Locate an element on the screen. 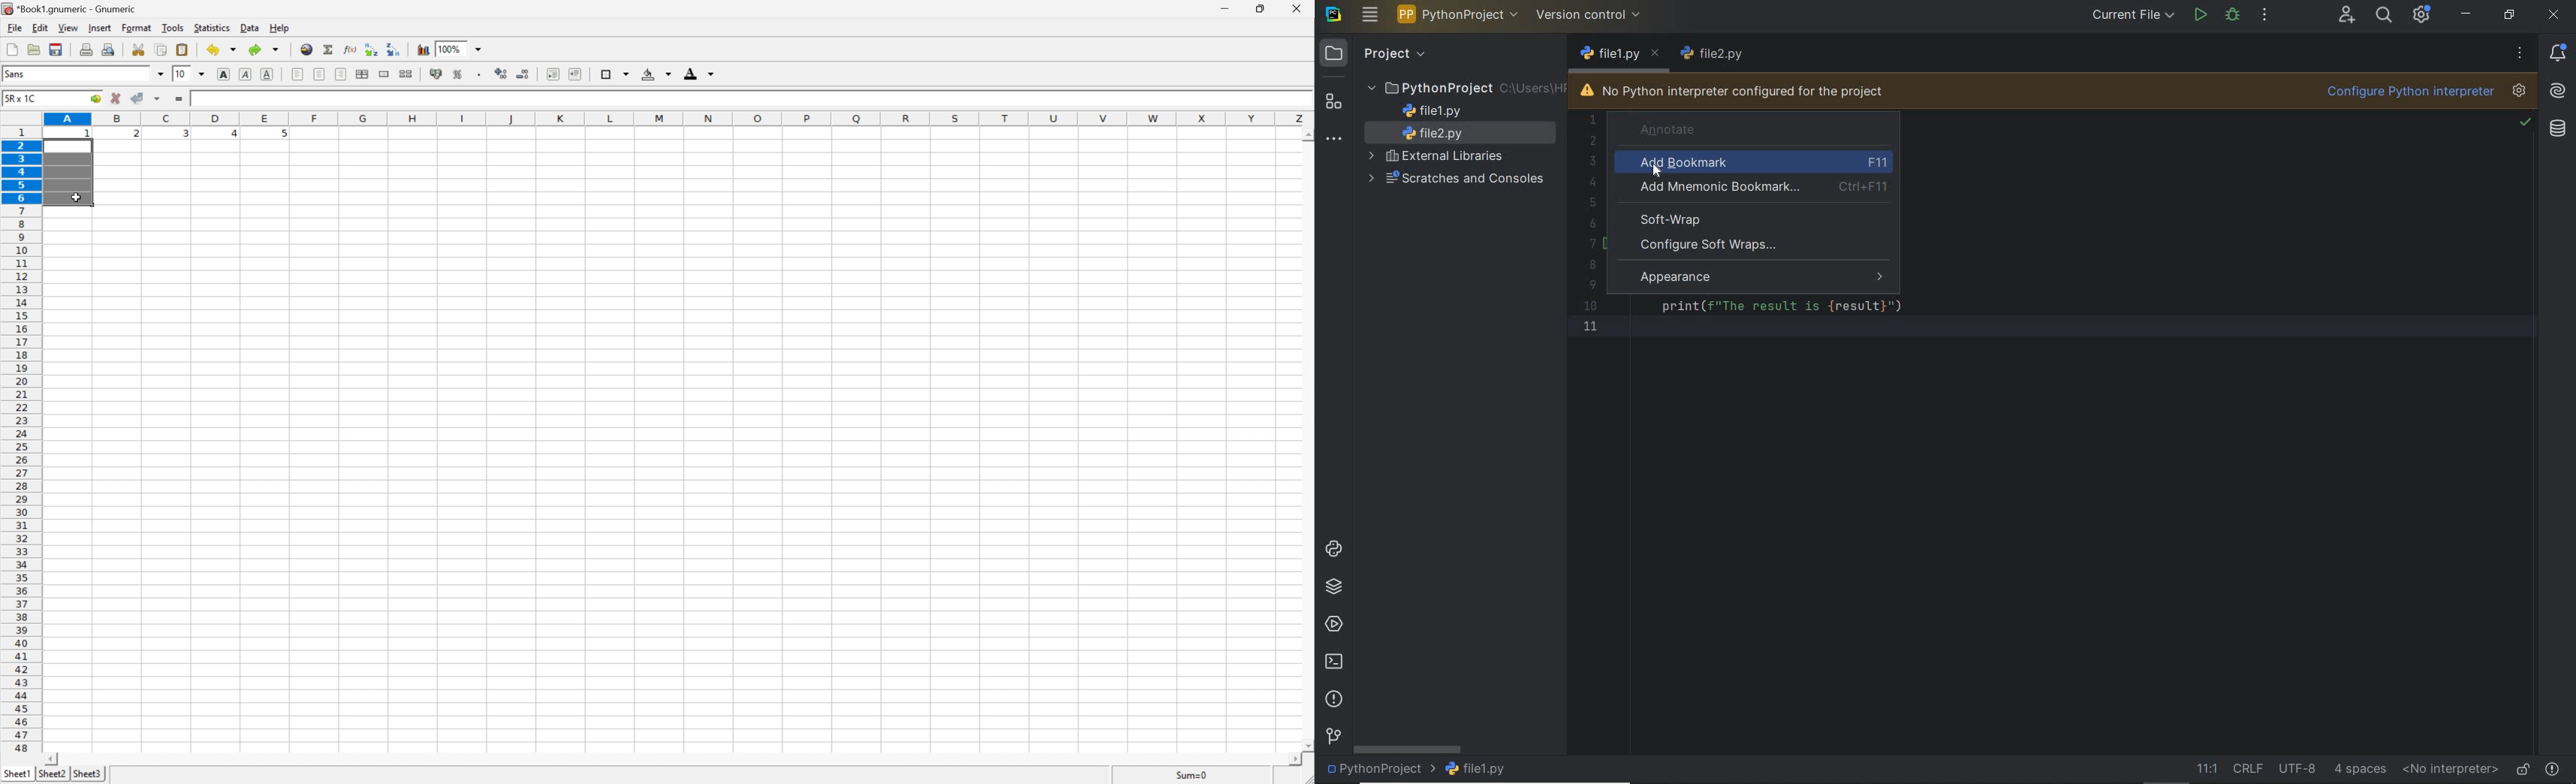 The image size is (2576, 784). insert hyperlink is located at coordinates (307, 49).